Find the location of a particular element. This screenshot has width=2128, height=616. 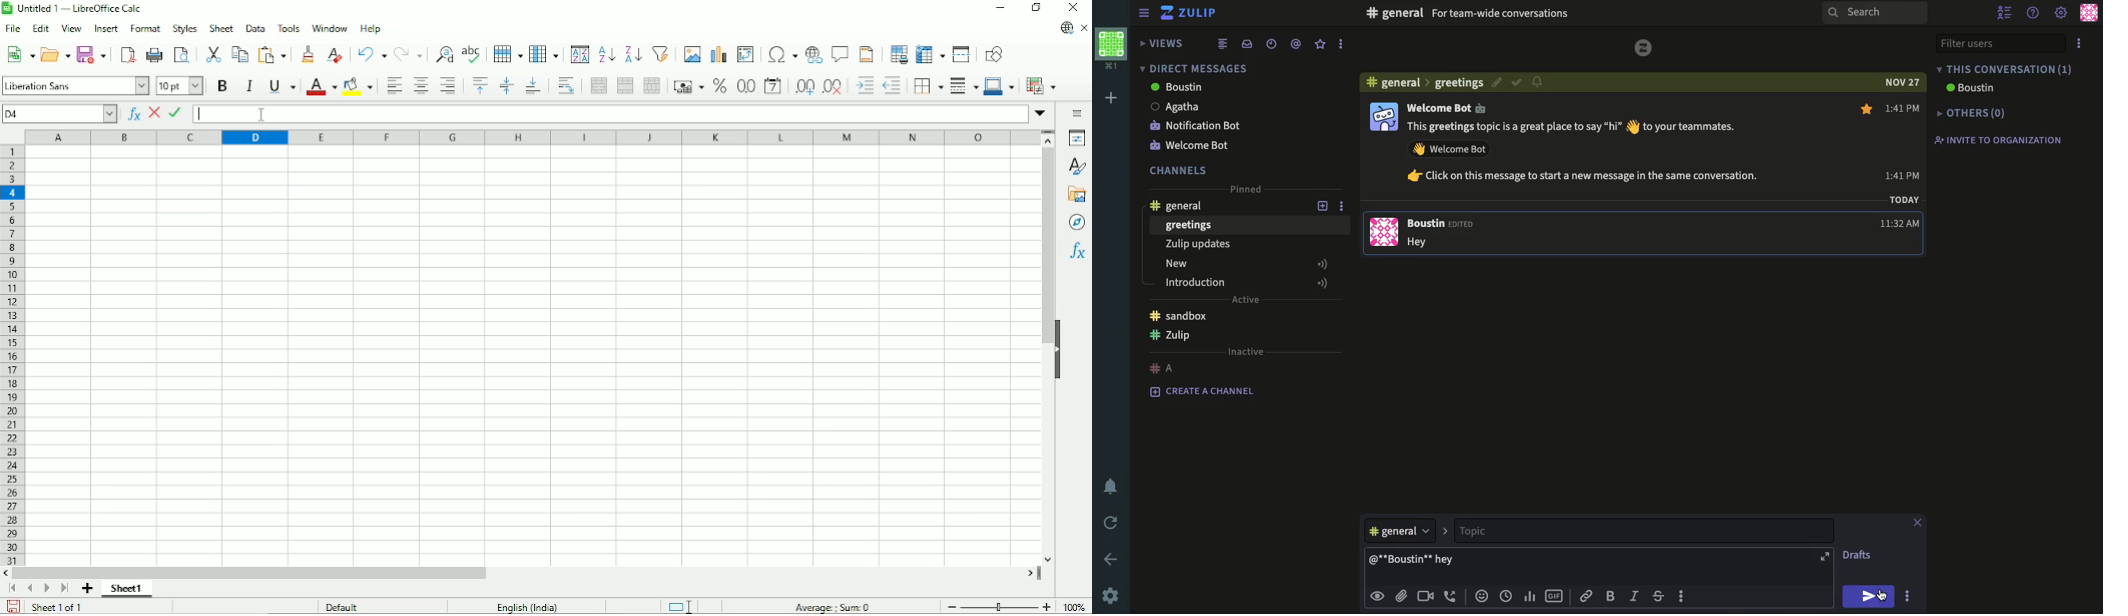

Sidebar settings is located at coordinates (1076, 115).